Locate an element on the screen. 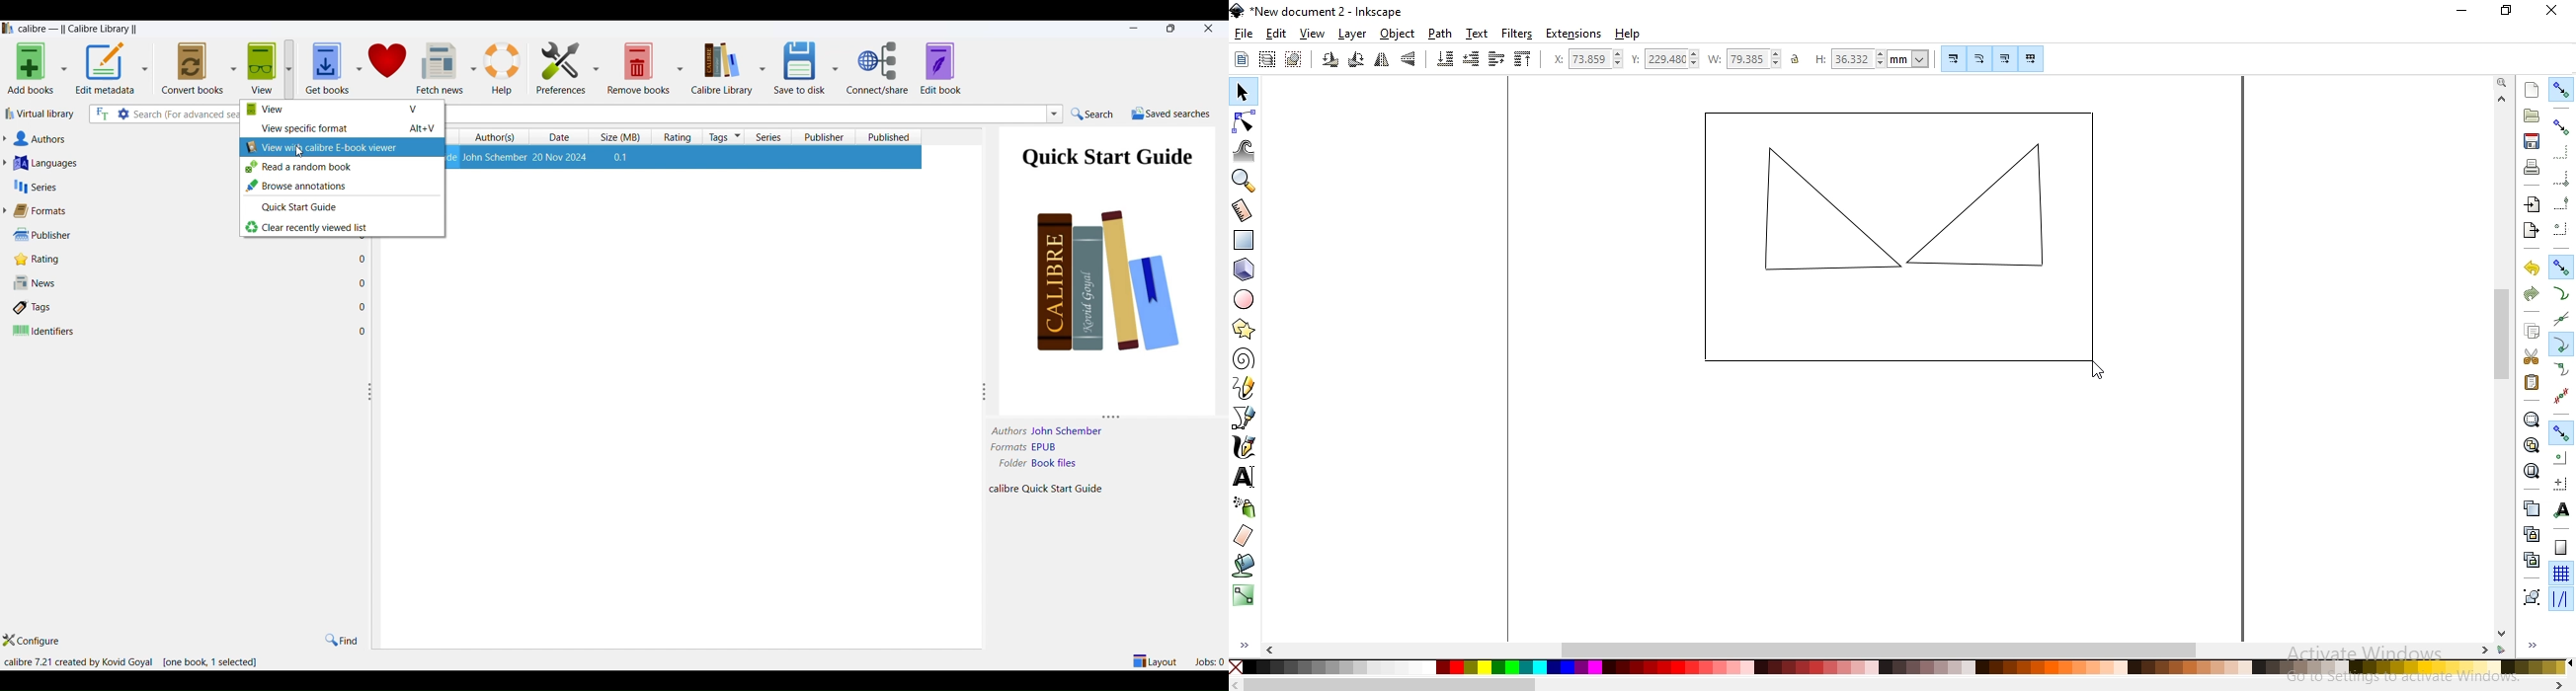  expand/hide sidebar is located at coordinates (2533, 643).